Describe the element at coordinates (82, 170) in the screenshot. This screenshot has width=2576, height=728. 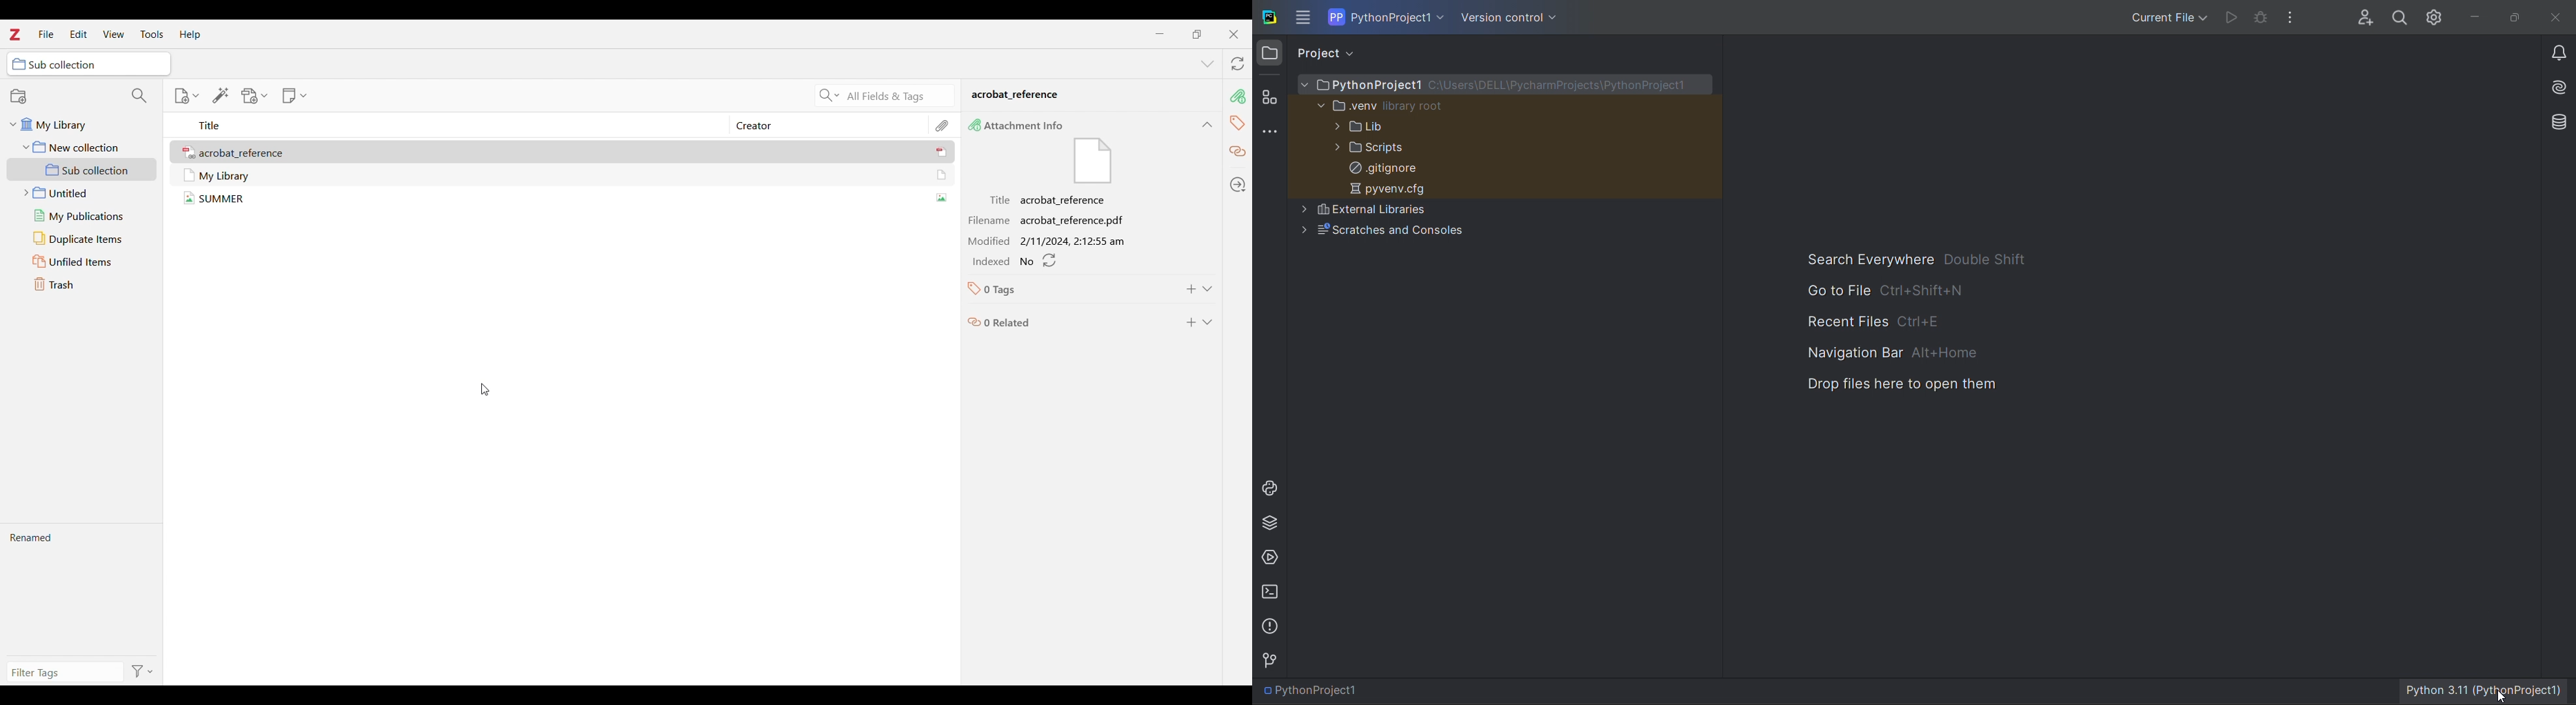
I see `Sub collection folder highlighted` at that location.